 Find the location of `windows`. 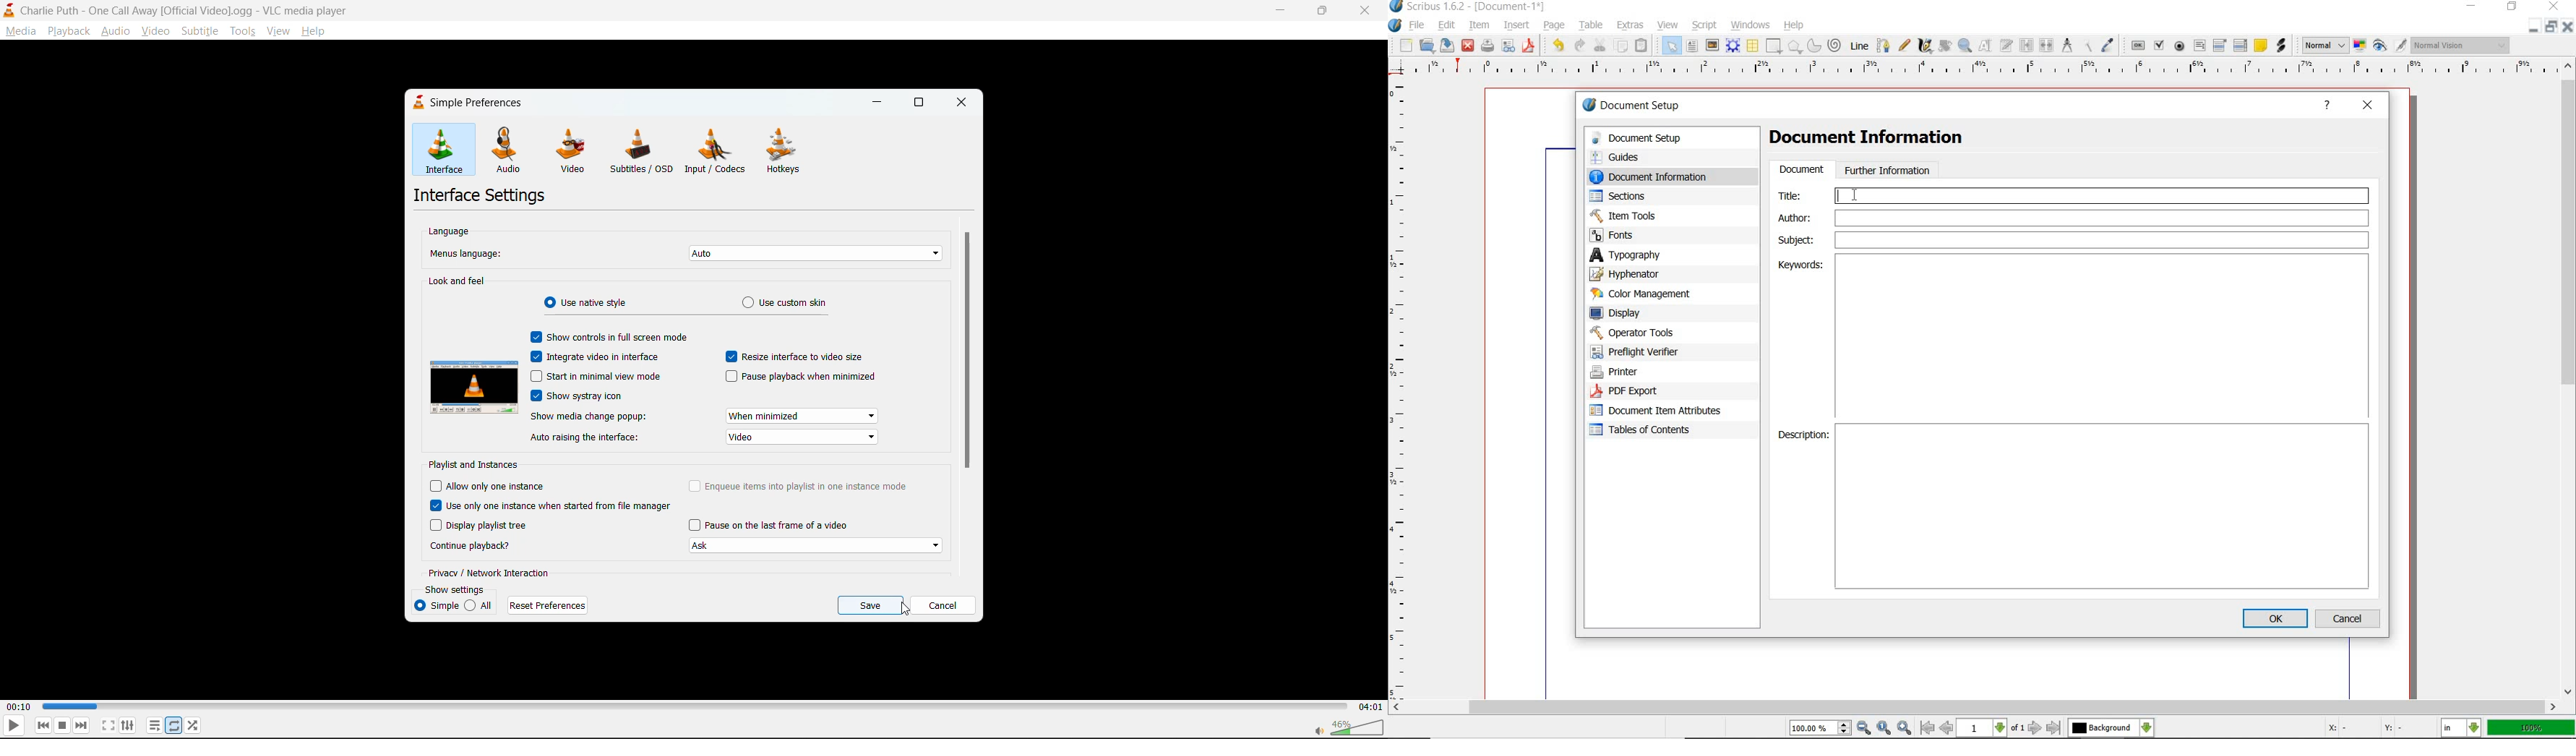

windows is located at coordinates (1751, 25).